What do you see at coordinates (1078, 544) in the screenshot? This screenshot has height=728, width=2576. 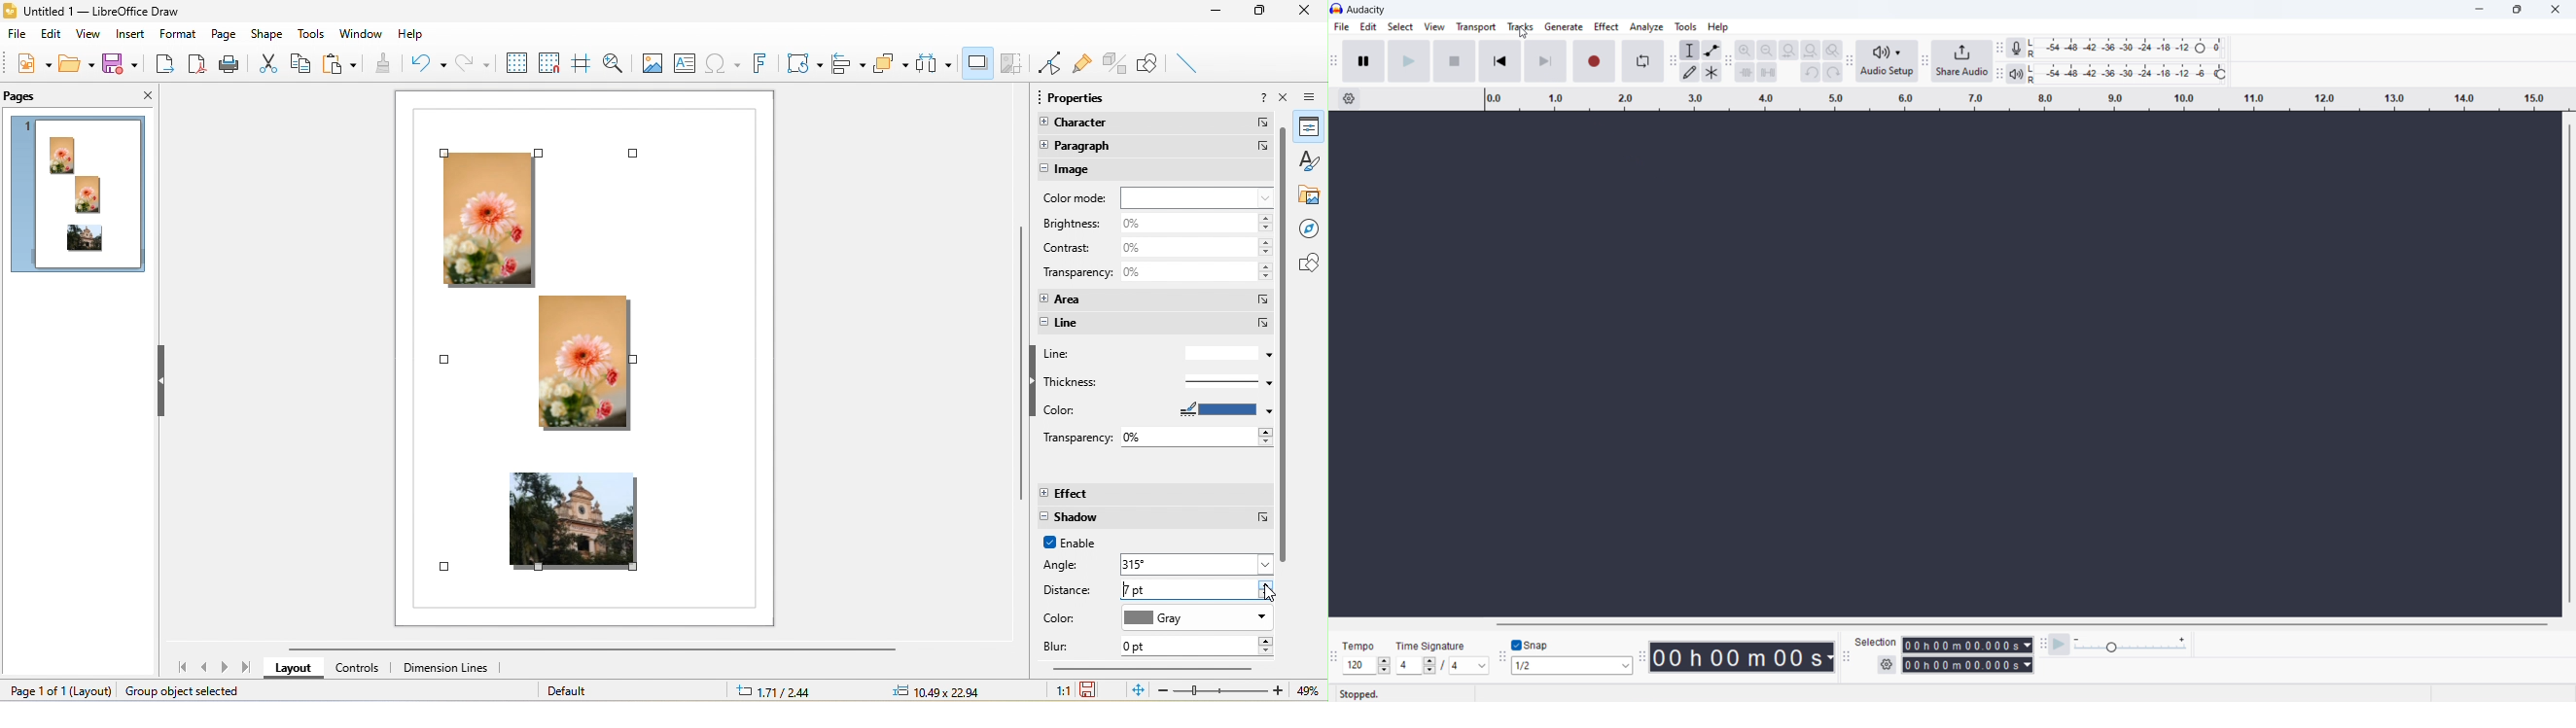 I see `enable` at bounding box center [1078, 544].